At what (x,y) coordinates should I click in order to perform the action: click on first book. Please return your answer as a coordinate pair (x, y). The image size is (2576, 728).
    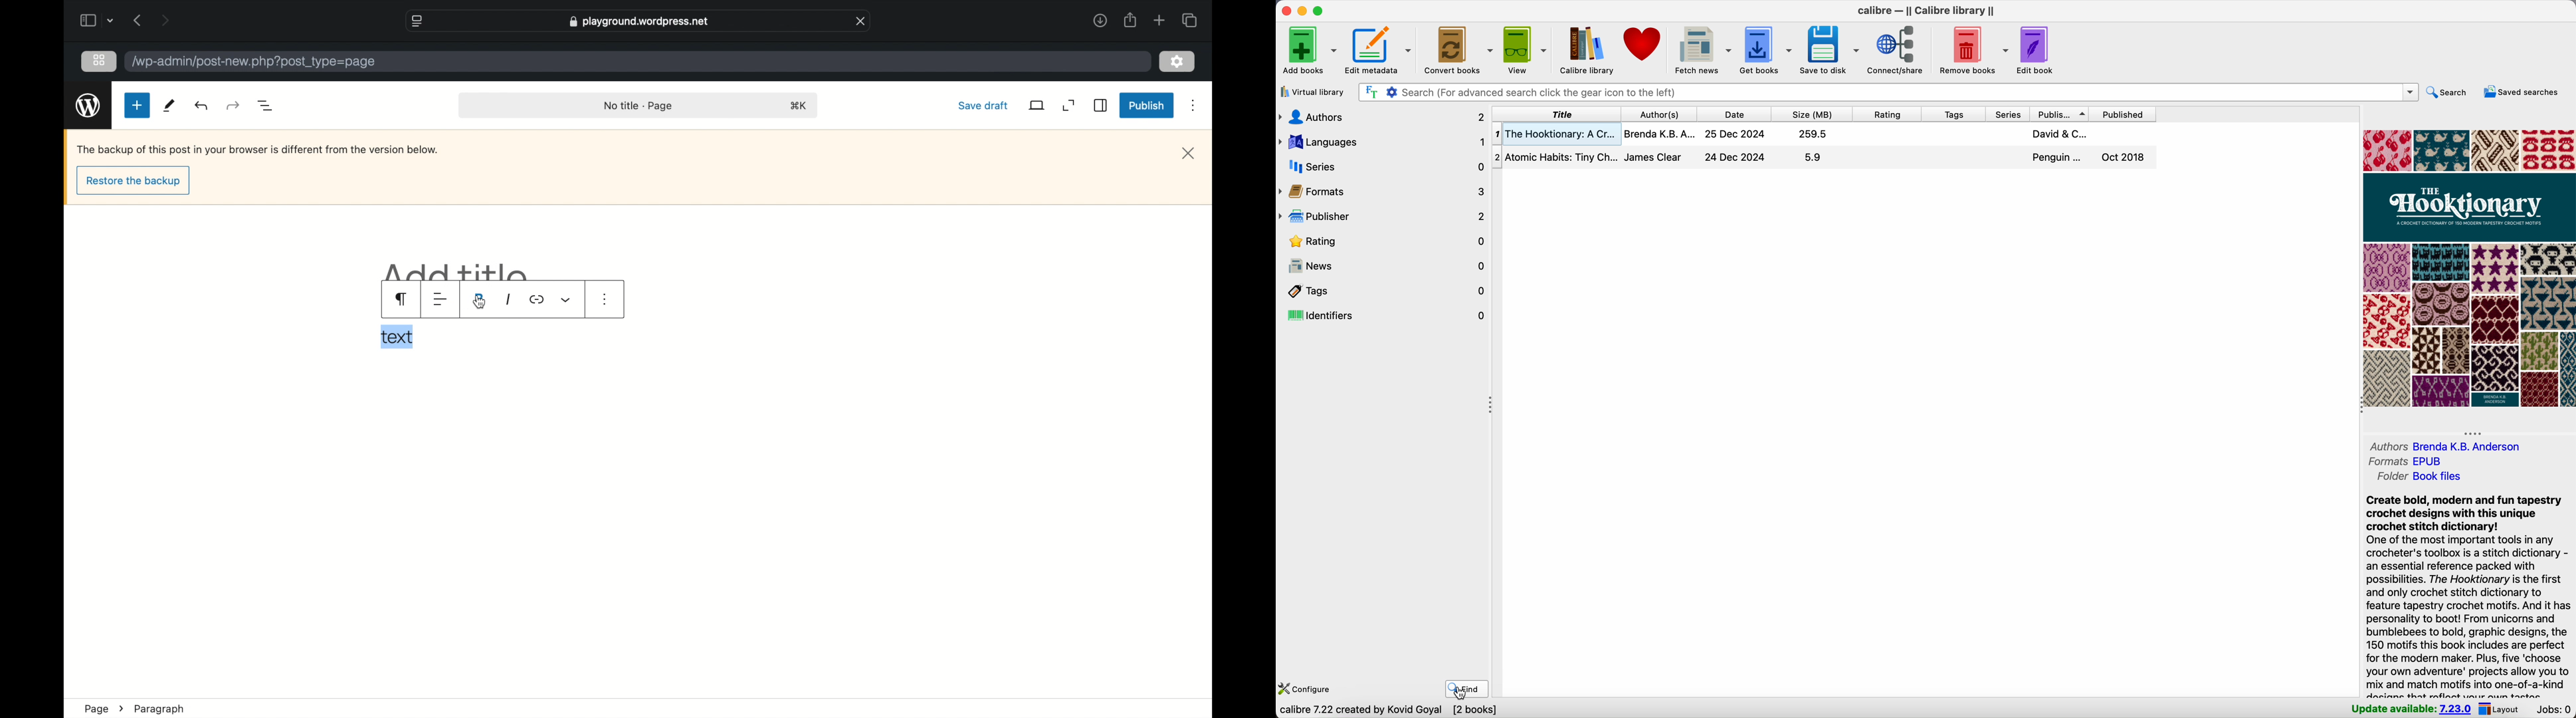
    Looking at the image, I should click on (1825, 136).